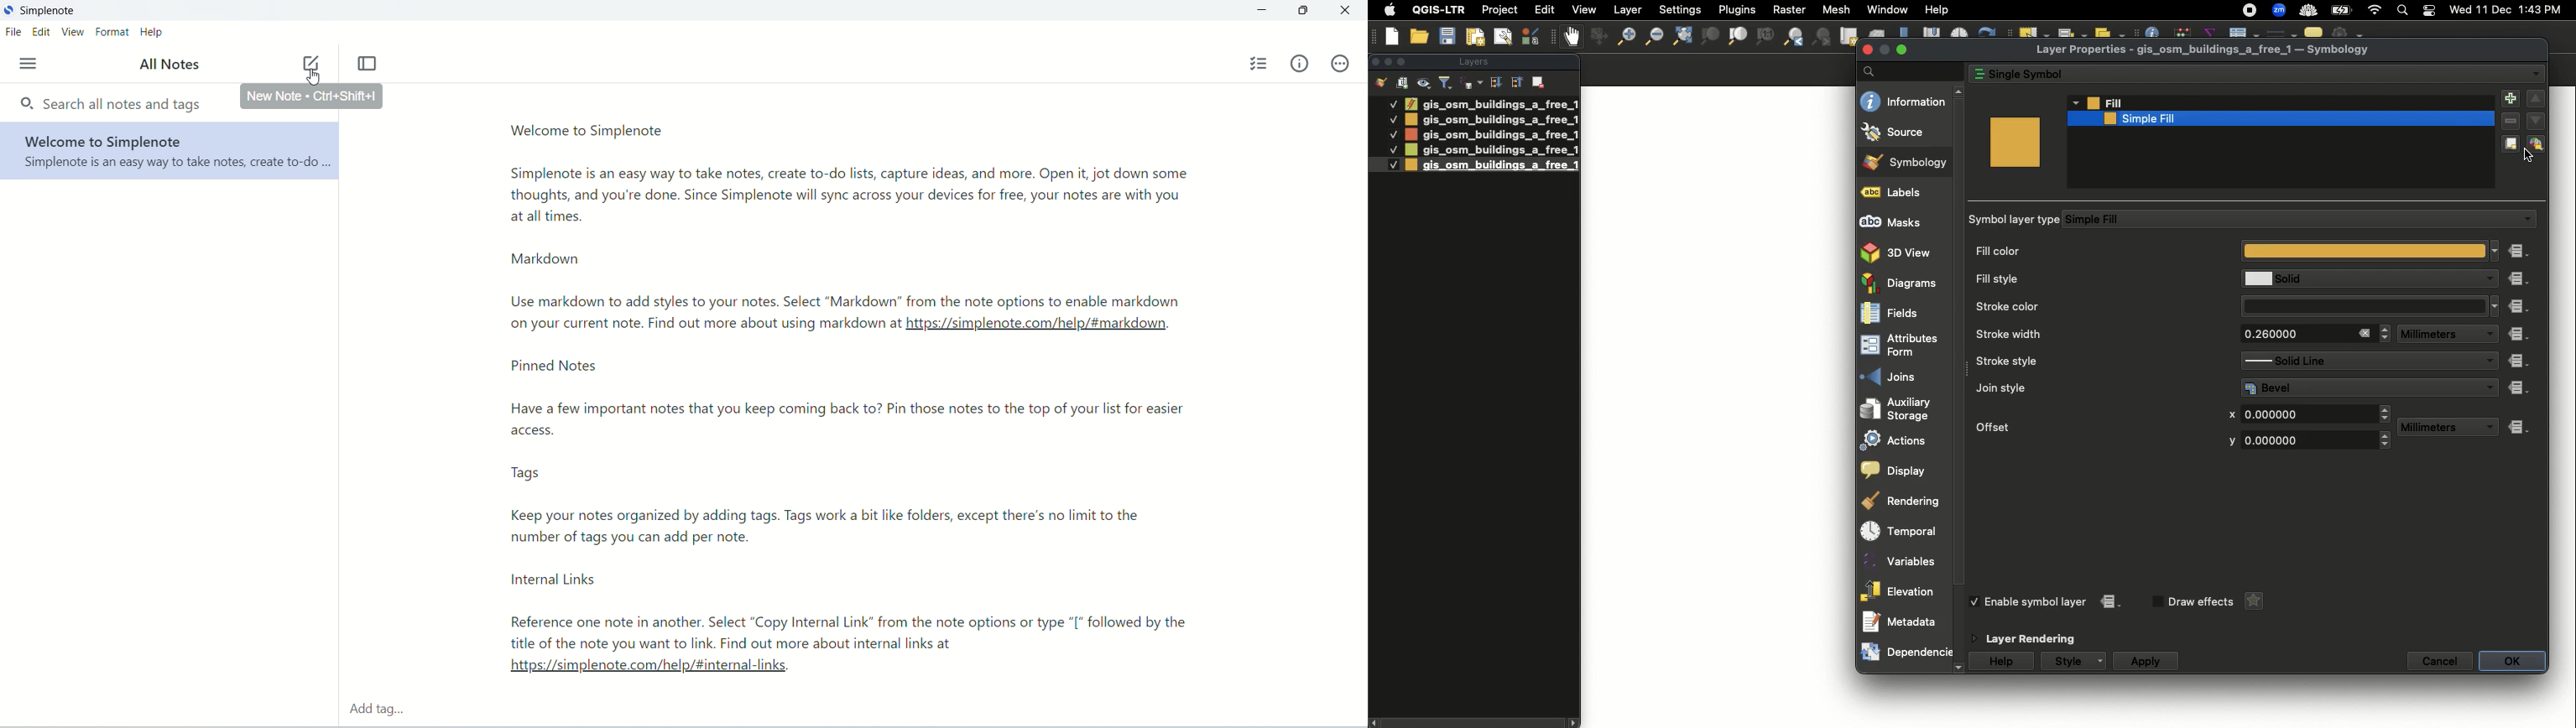 The width and height of the screenshot is (2576, 728). Describe the element at coordinates (1909, 70) in the screenshot. I see `Search` at that location.